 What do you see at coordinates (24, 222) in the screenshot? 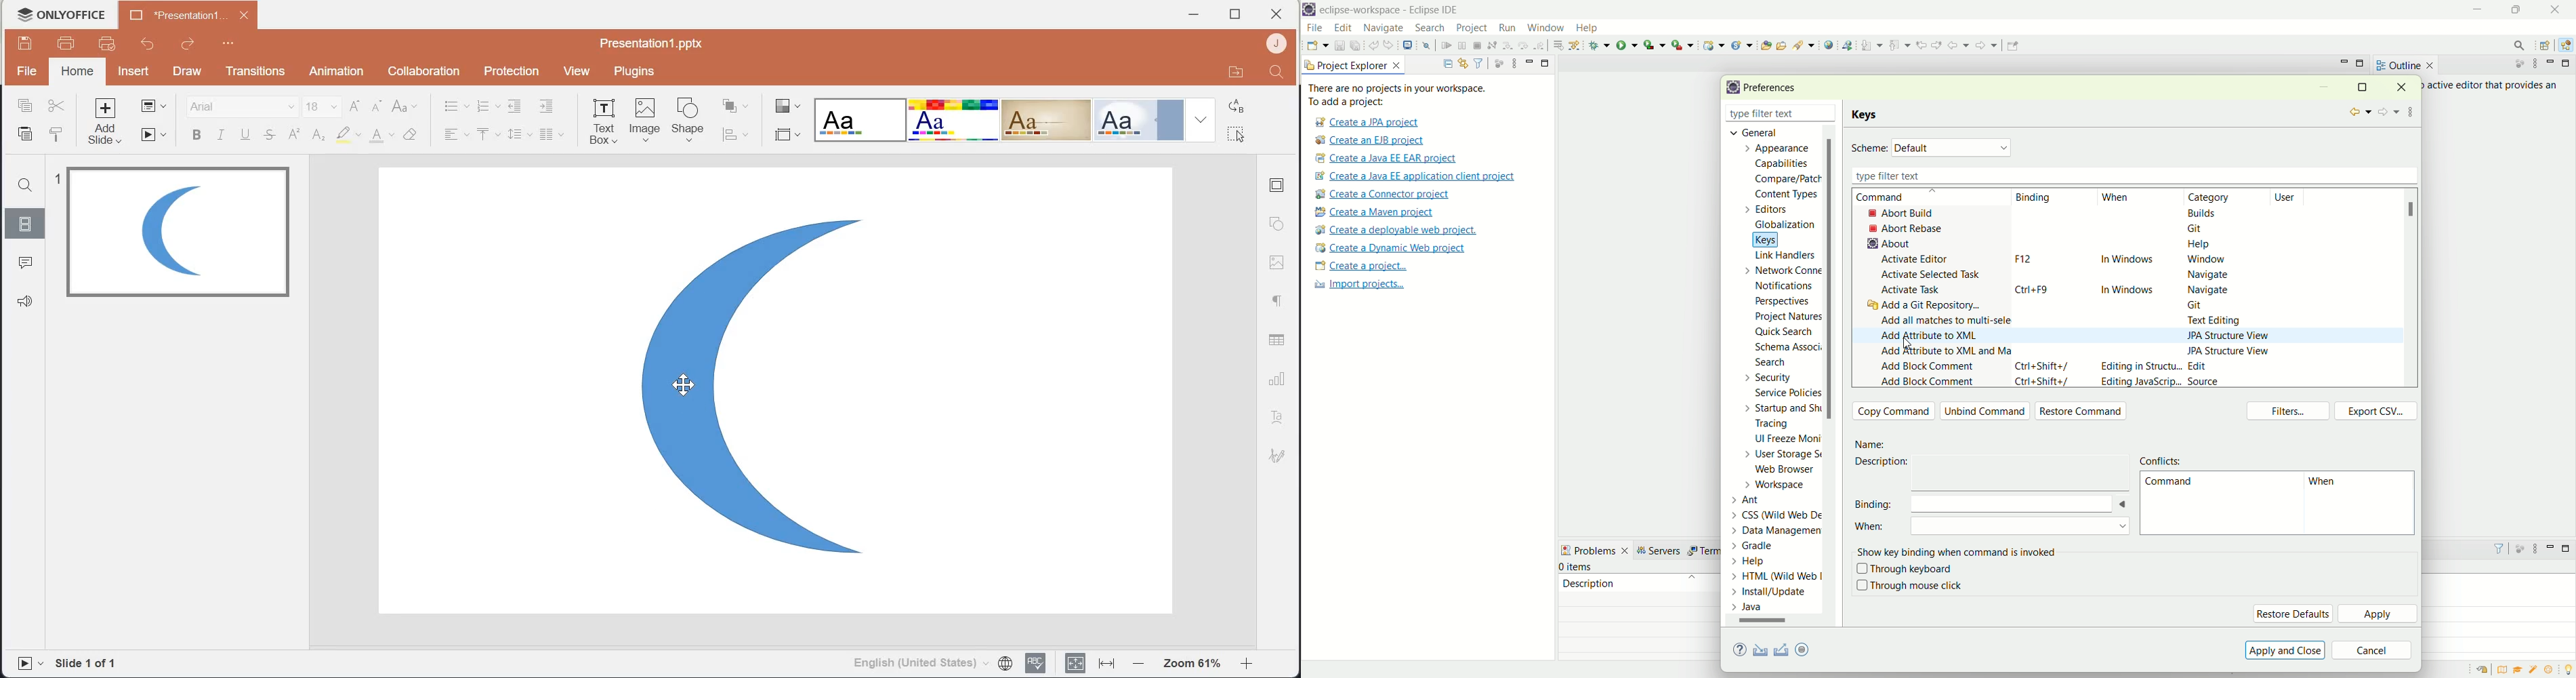
I see `Slides` at bounding box center [24, 222].